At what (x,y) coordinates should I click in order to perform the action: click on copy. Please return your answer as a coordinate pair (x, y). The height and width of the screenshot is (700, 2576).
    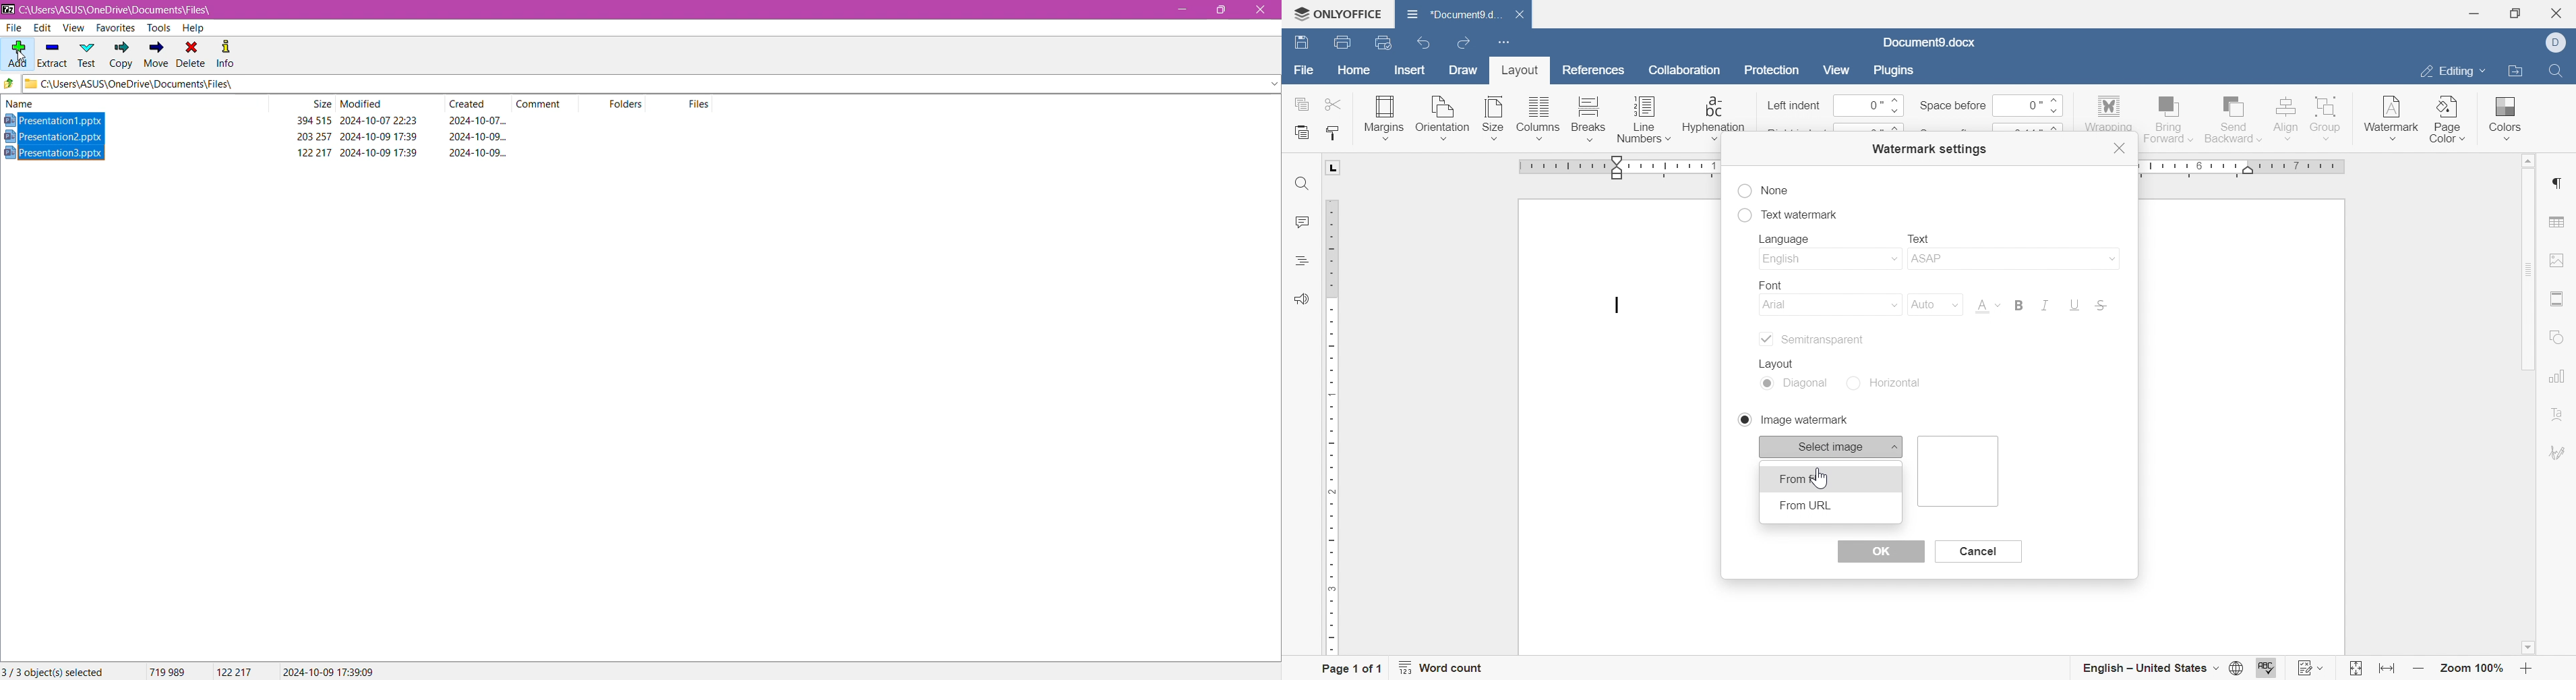
    Looking at the image, I should click on (1302, 103).